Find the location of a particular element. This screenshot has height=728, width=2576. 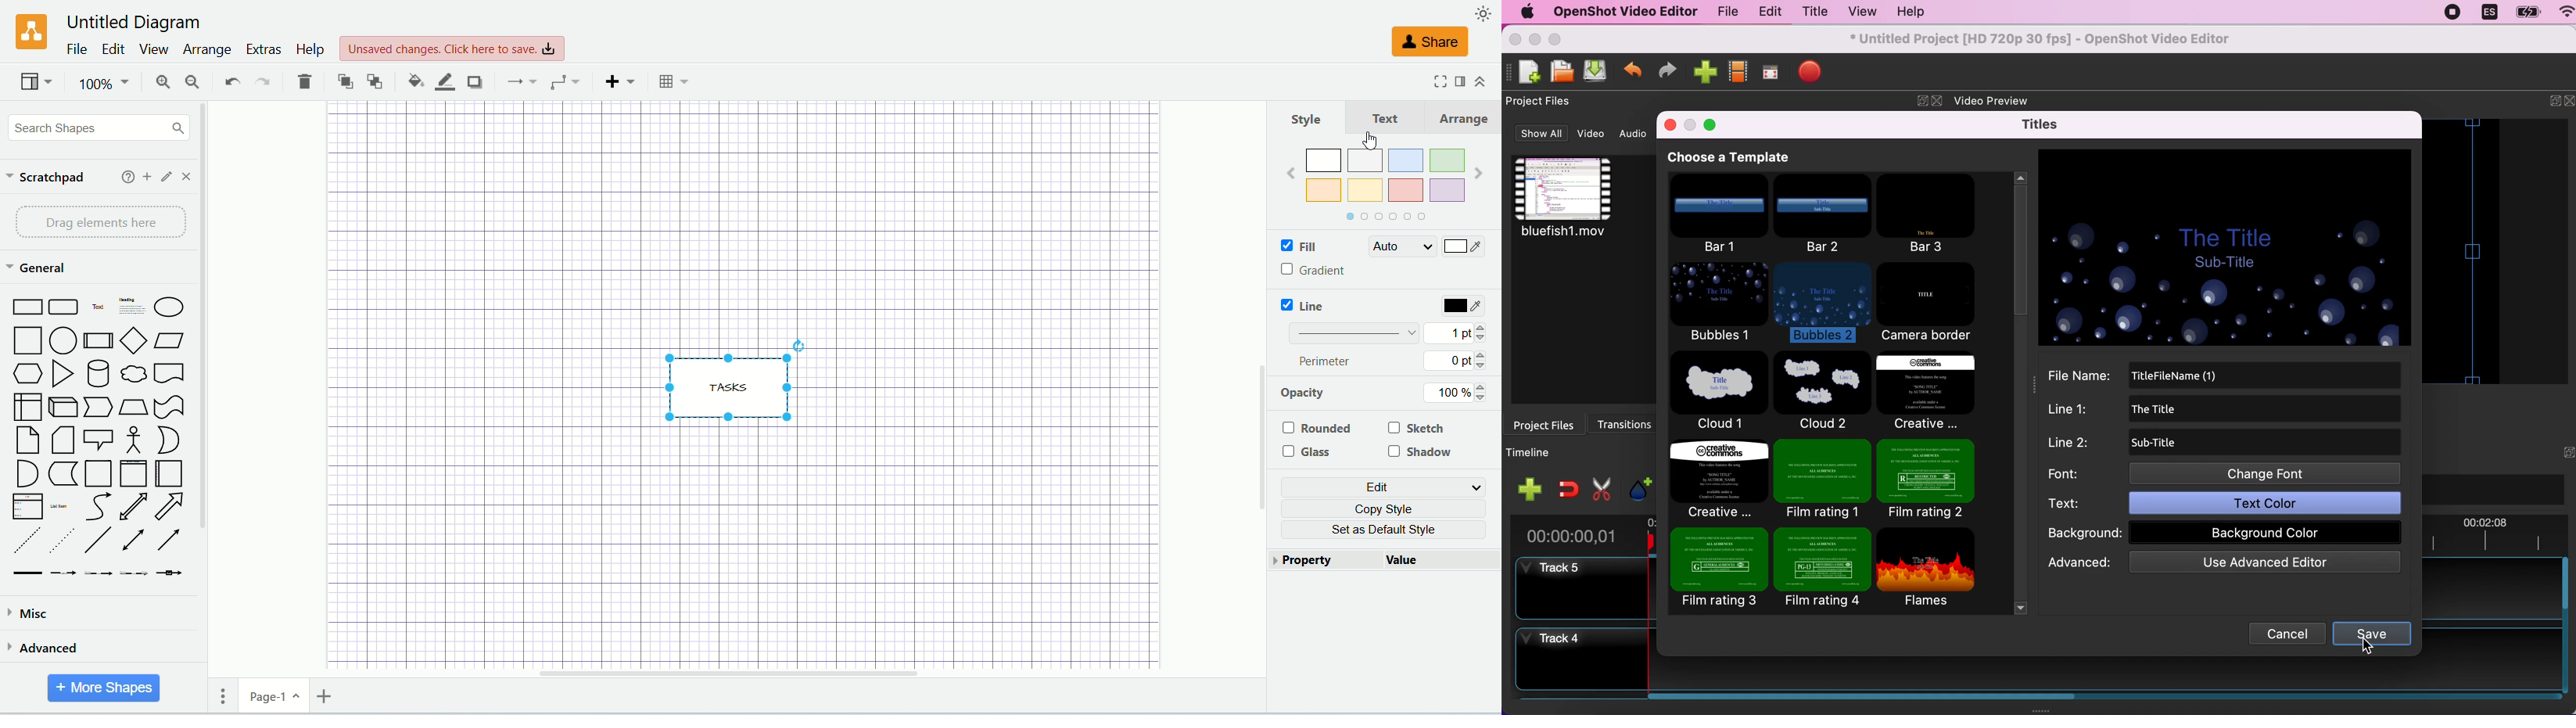

Process is located at coordinates (98, 341).